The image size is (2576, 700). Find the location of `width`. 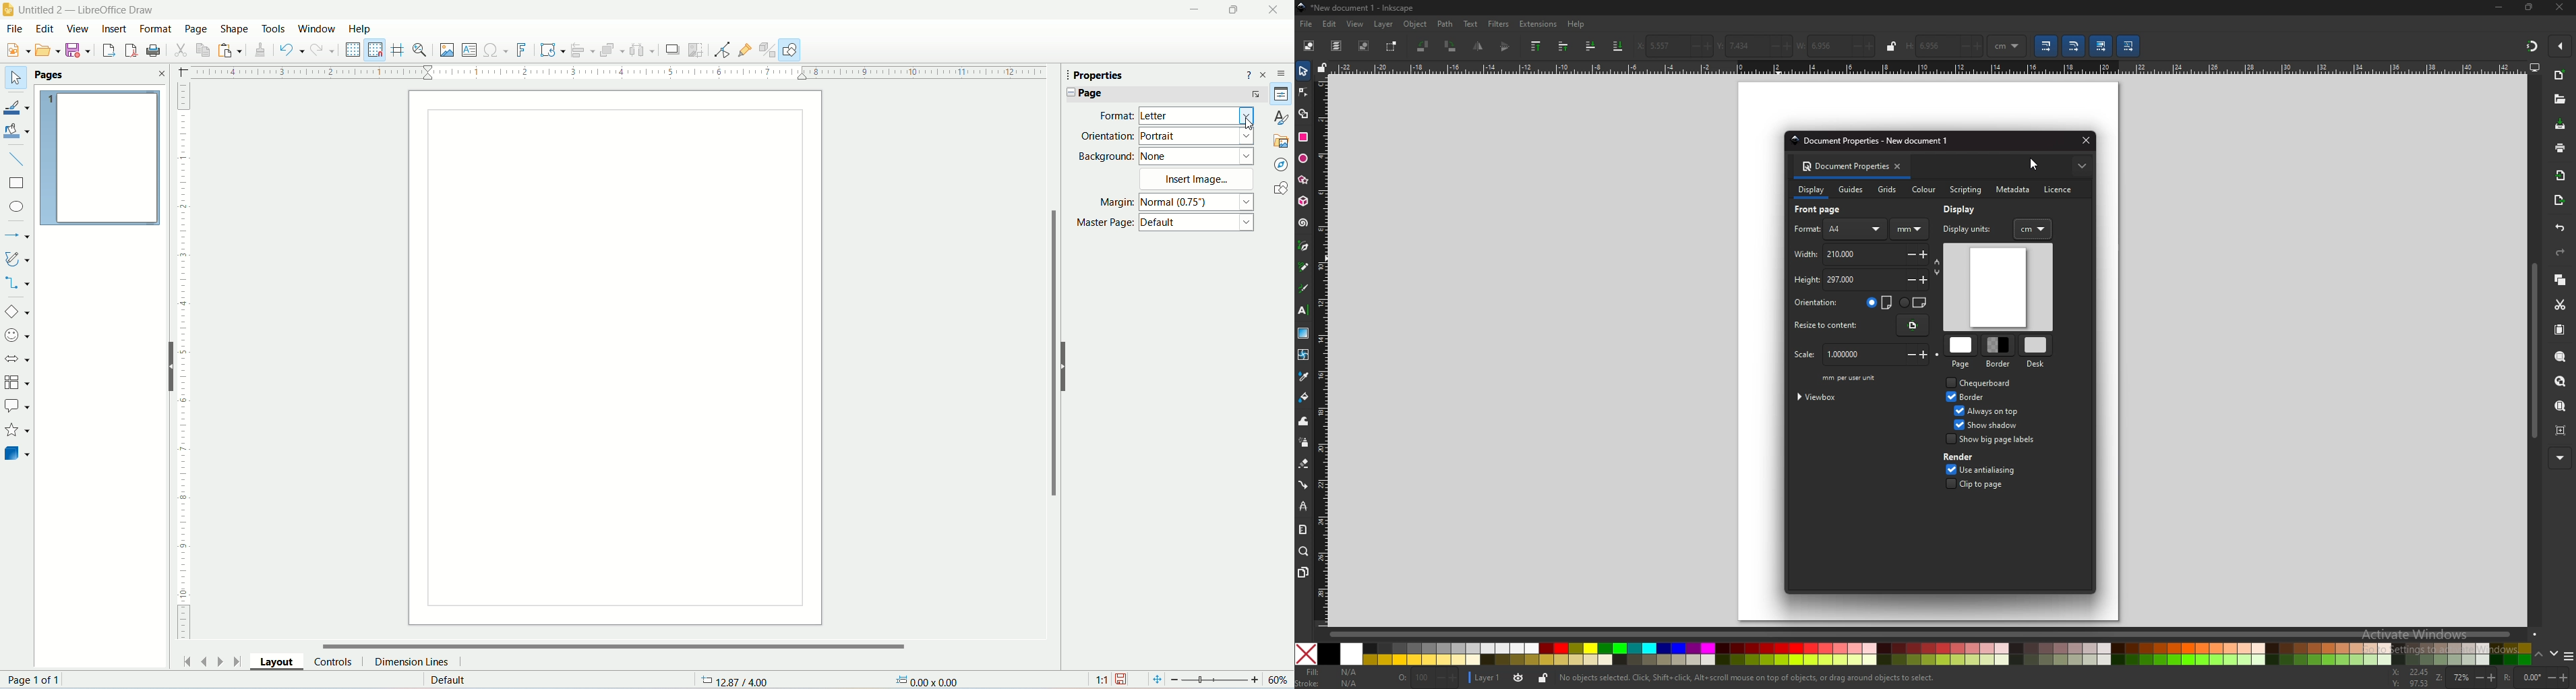

width is located at coordinates (1818, 47).